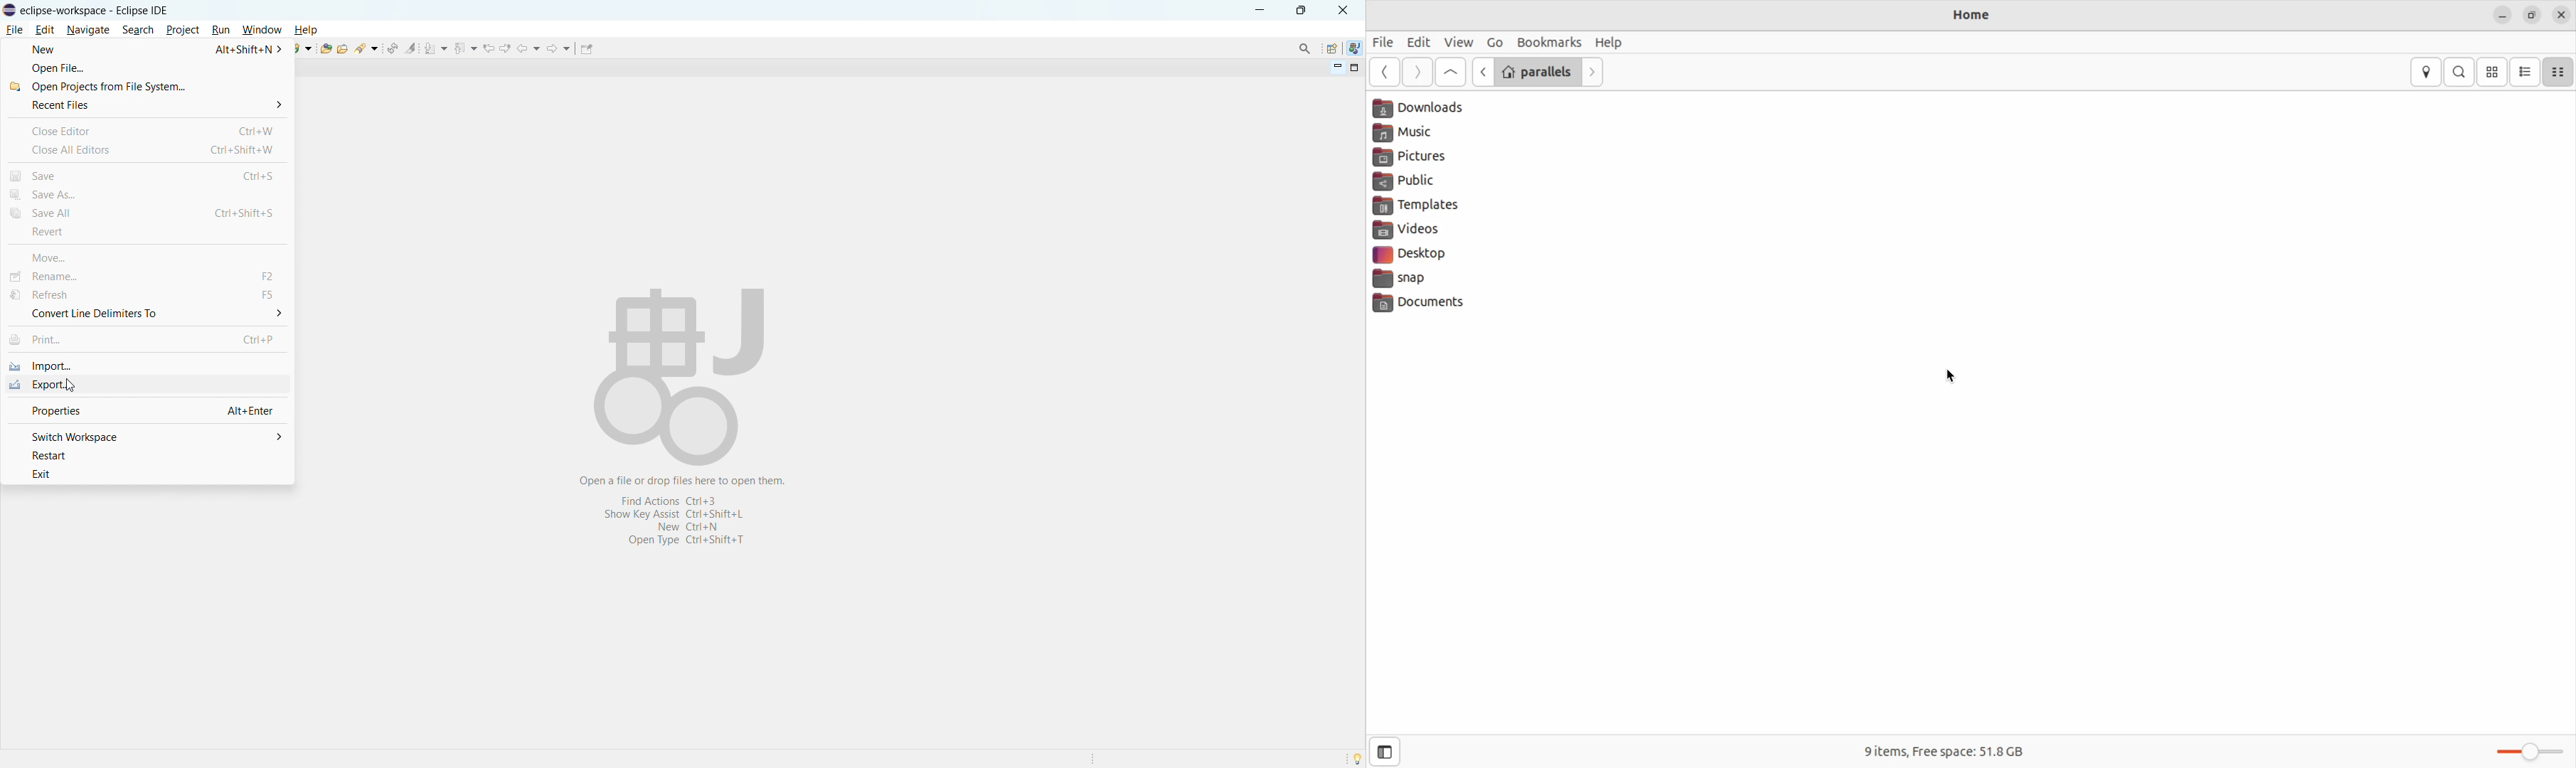 This screenshot has width=2576, height=784. Describe the element at coordinates (1355, 68) in the screenshot. I see `maximize view` at that location.